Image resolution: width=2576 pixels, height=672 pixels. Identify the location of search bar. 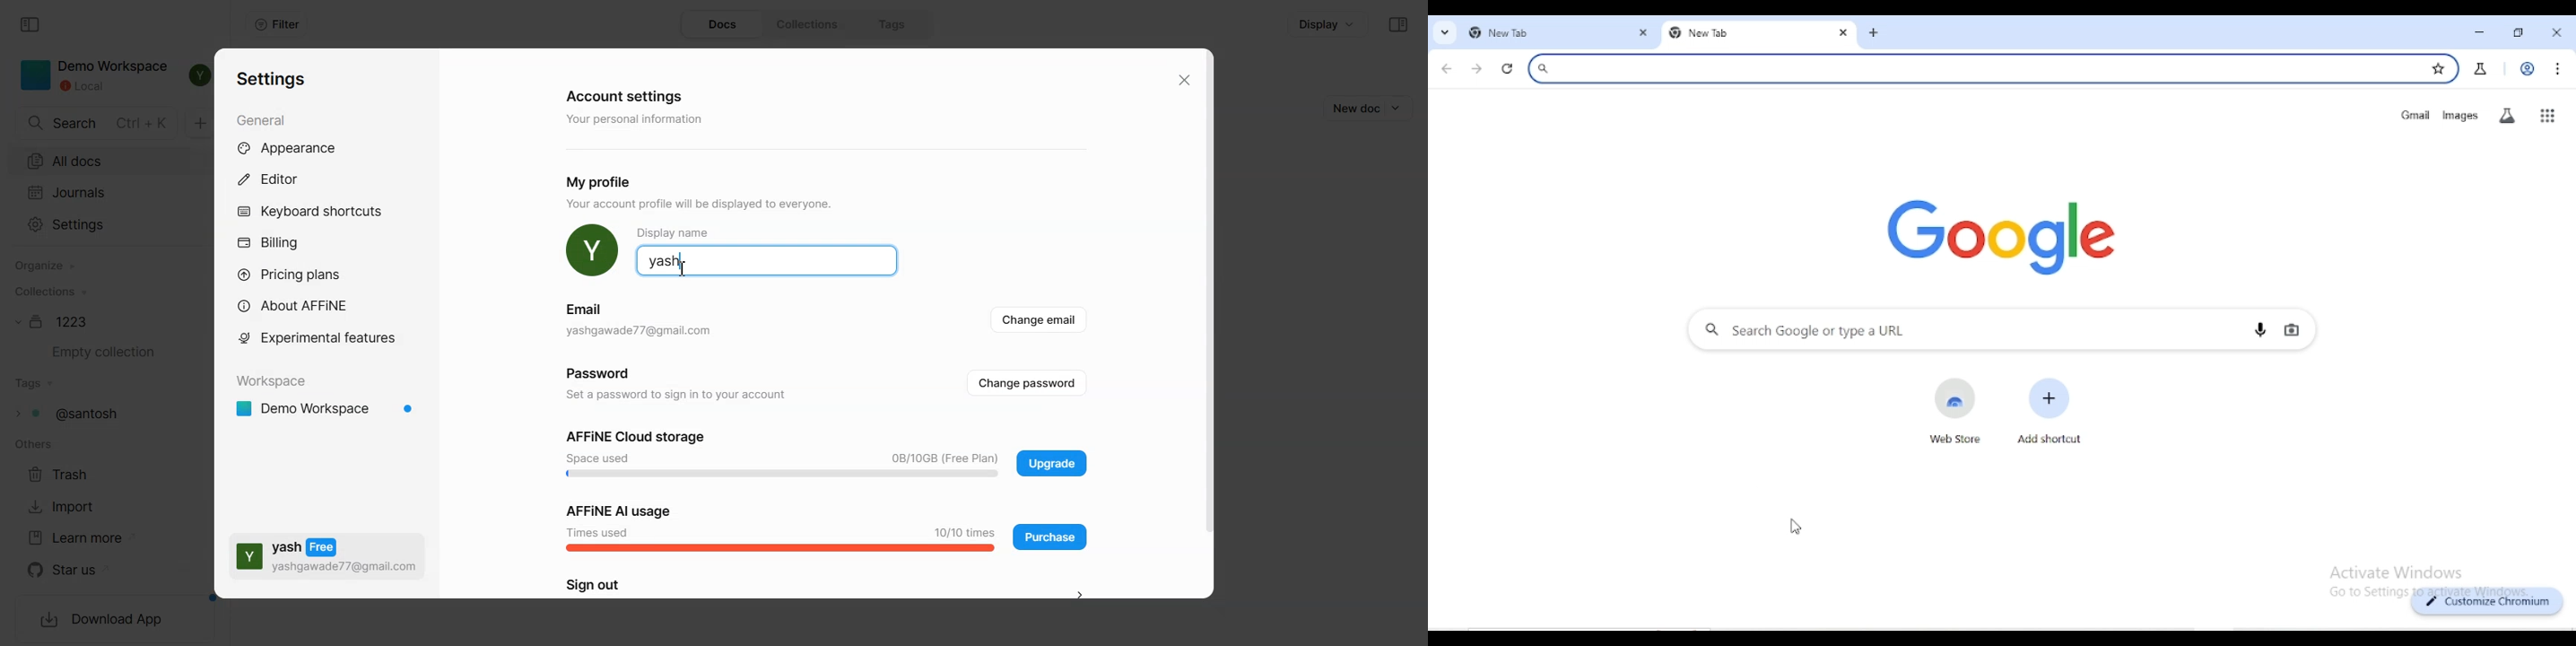
(1970, 68).